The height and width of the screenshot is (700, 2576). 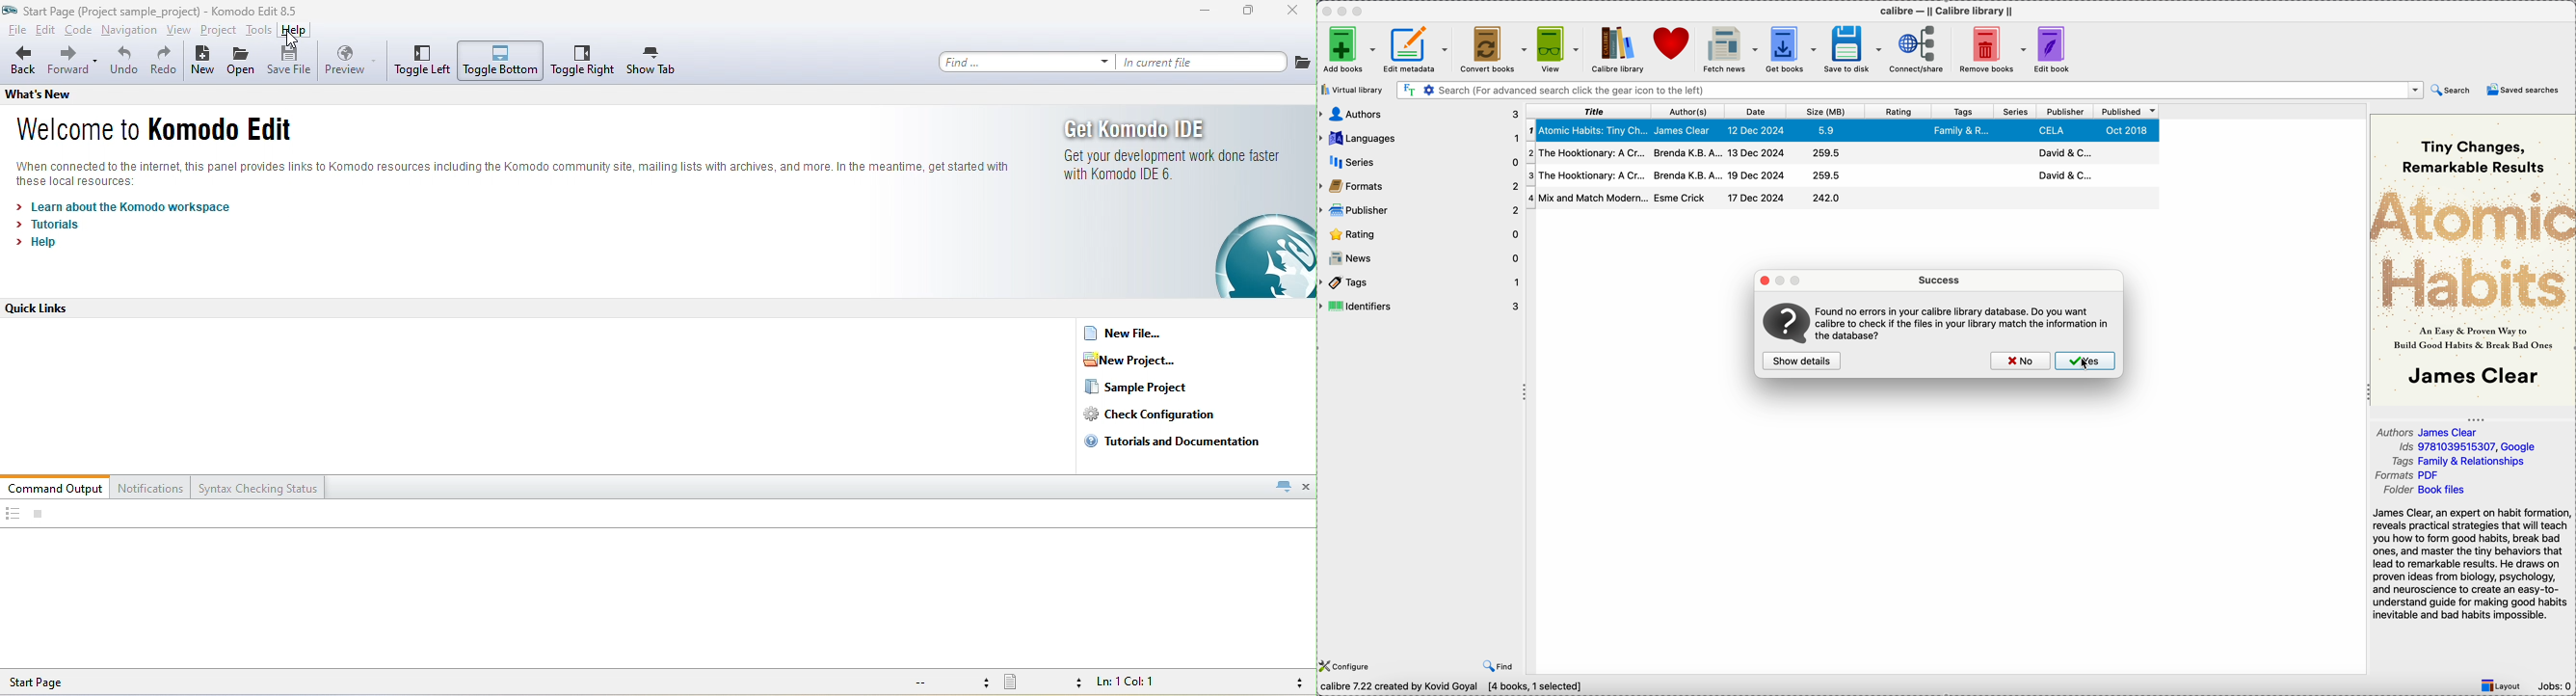 I want to click on get books, so click(x=1792, y=48).